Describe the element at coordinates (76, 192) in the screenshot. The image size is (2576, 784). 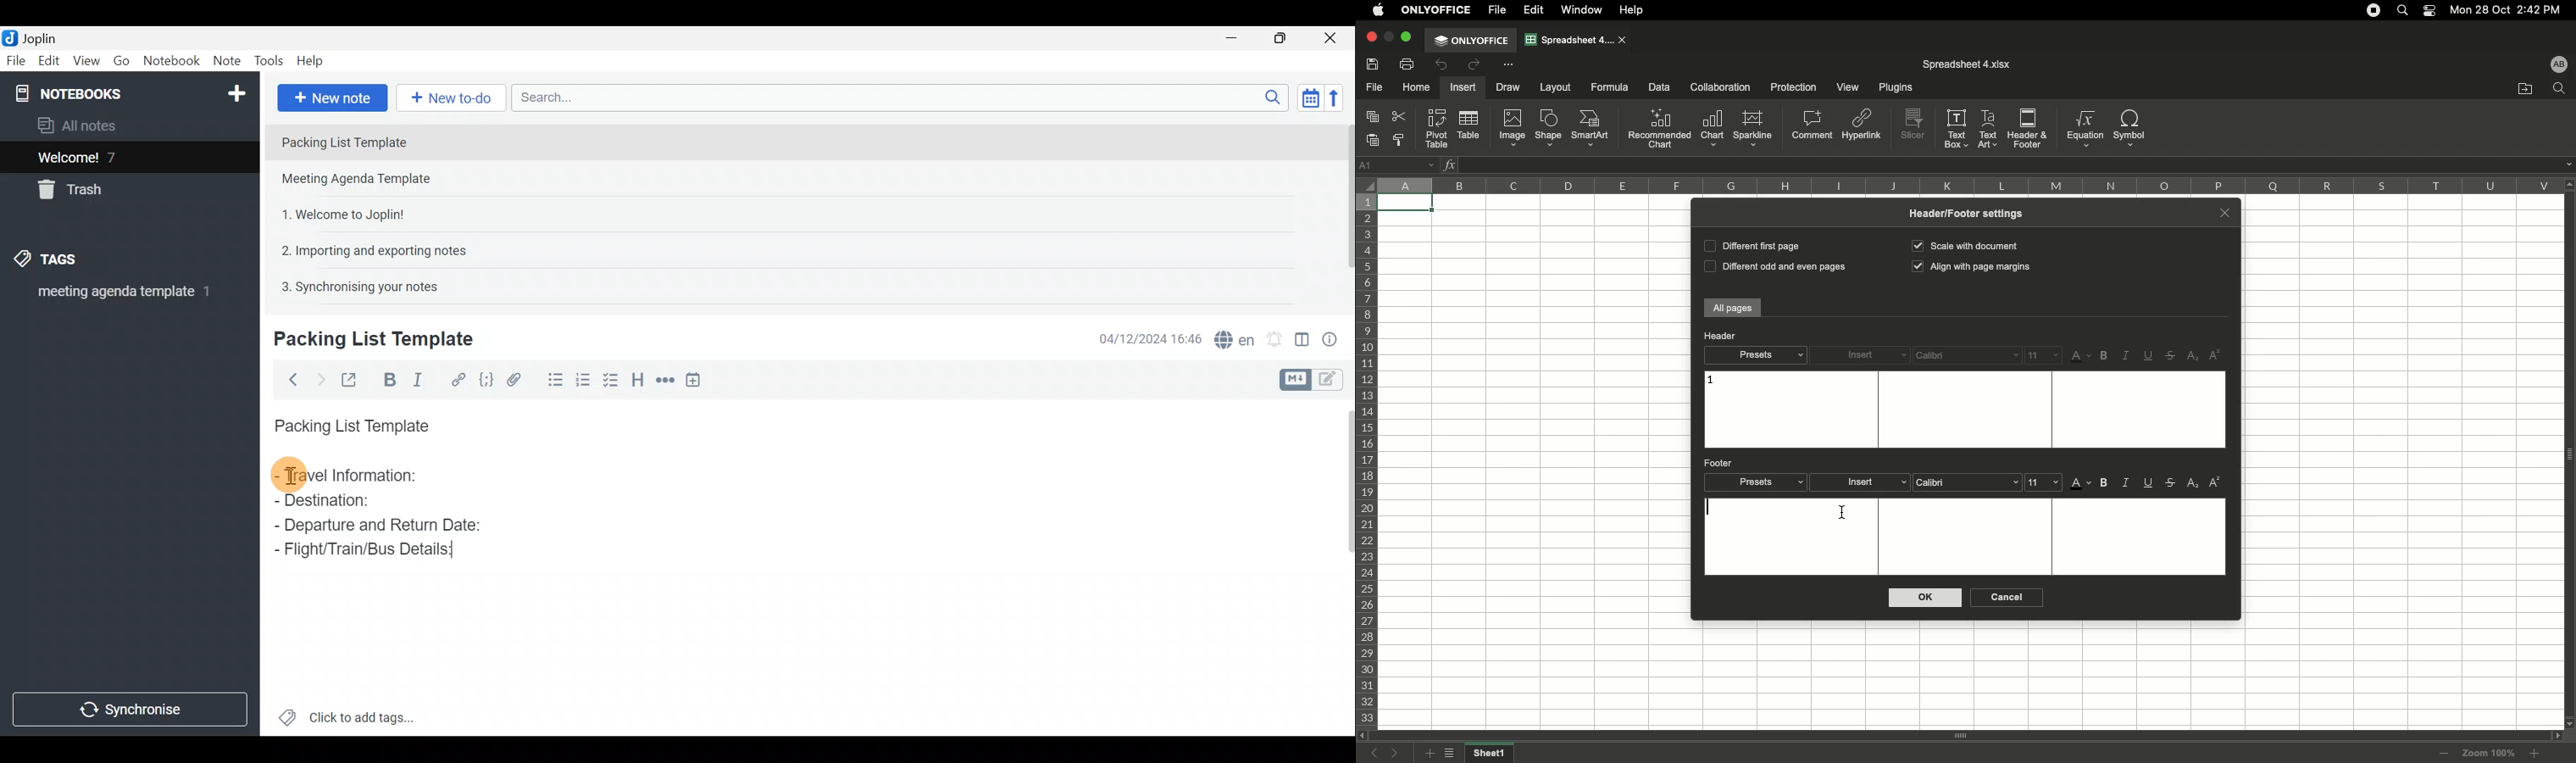
I see `Trash` at that location.